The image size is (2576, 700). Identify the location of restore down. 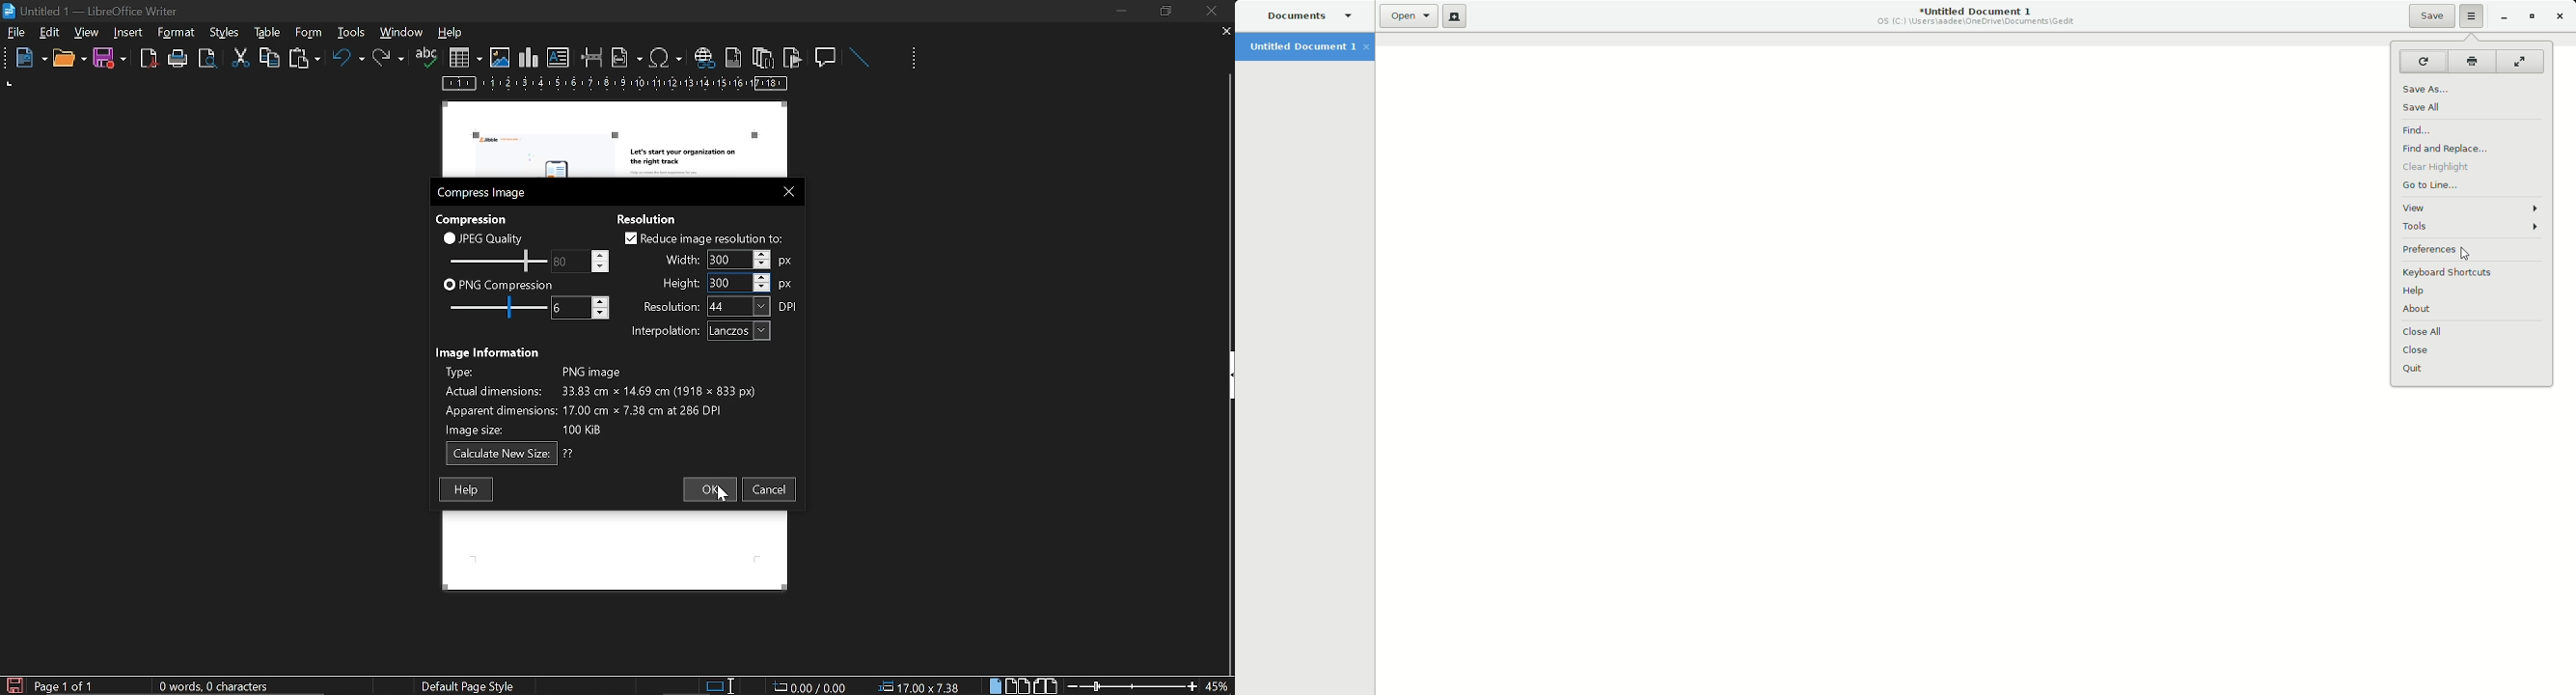
(1168, 11).